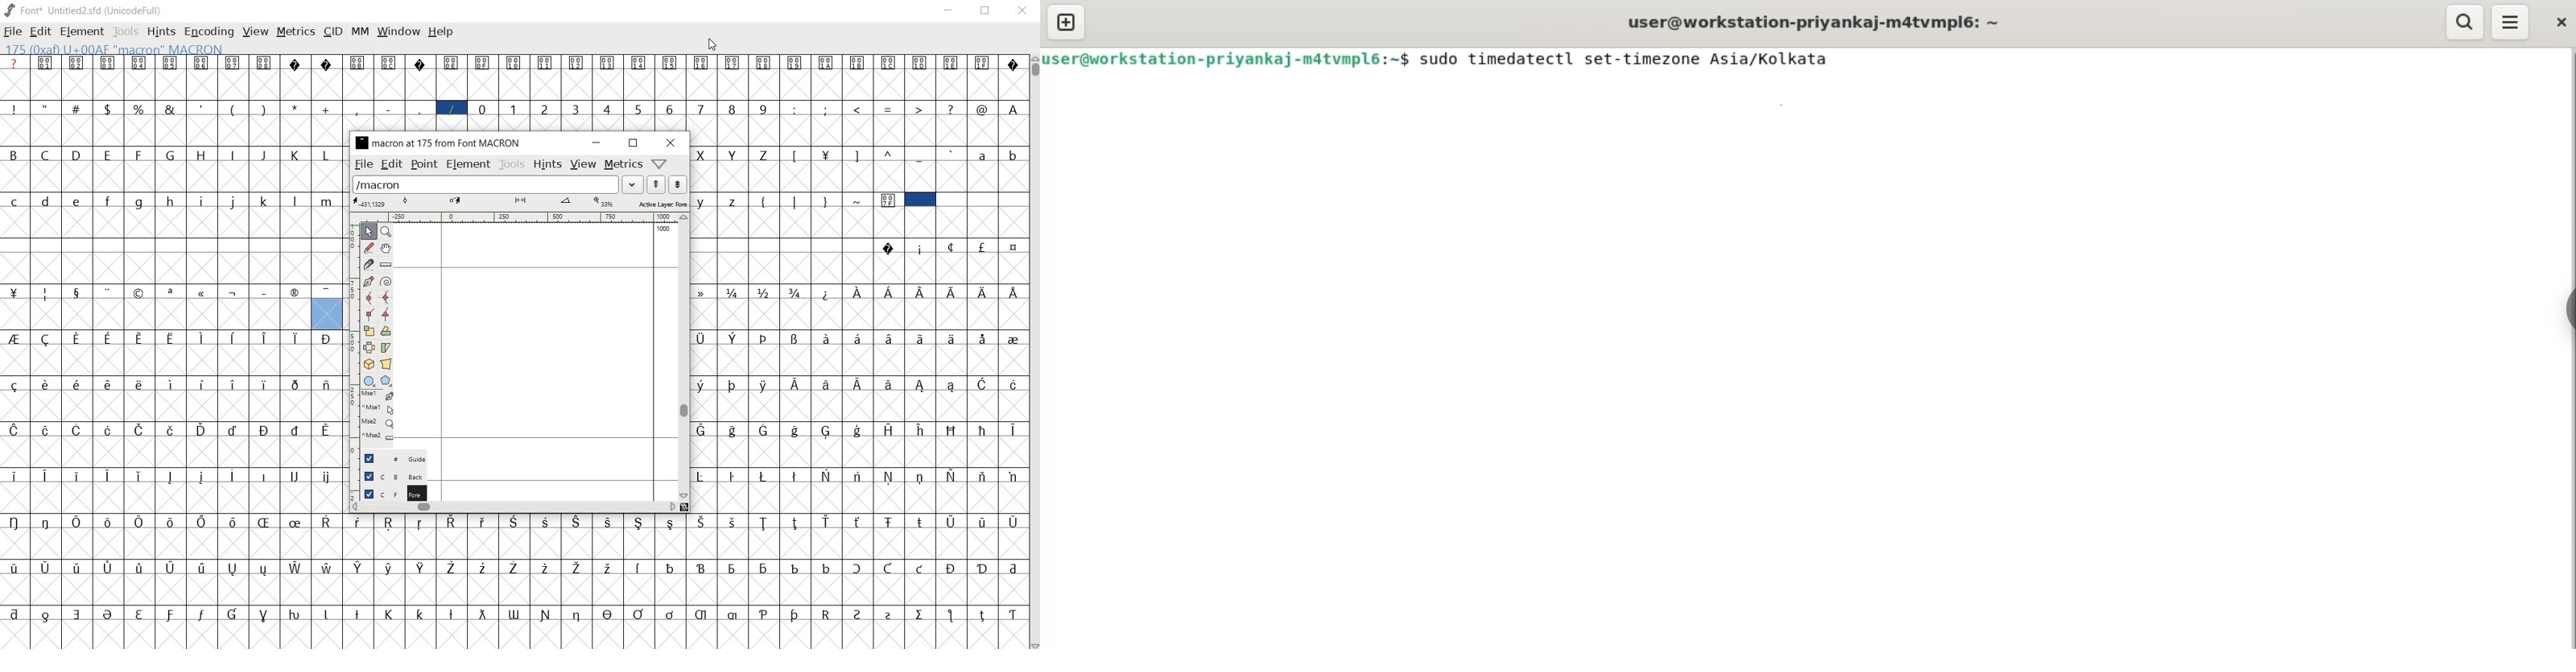 The image size is (2576, 672). I want to click on c, so click(15, 200).